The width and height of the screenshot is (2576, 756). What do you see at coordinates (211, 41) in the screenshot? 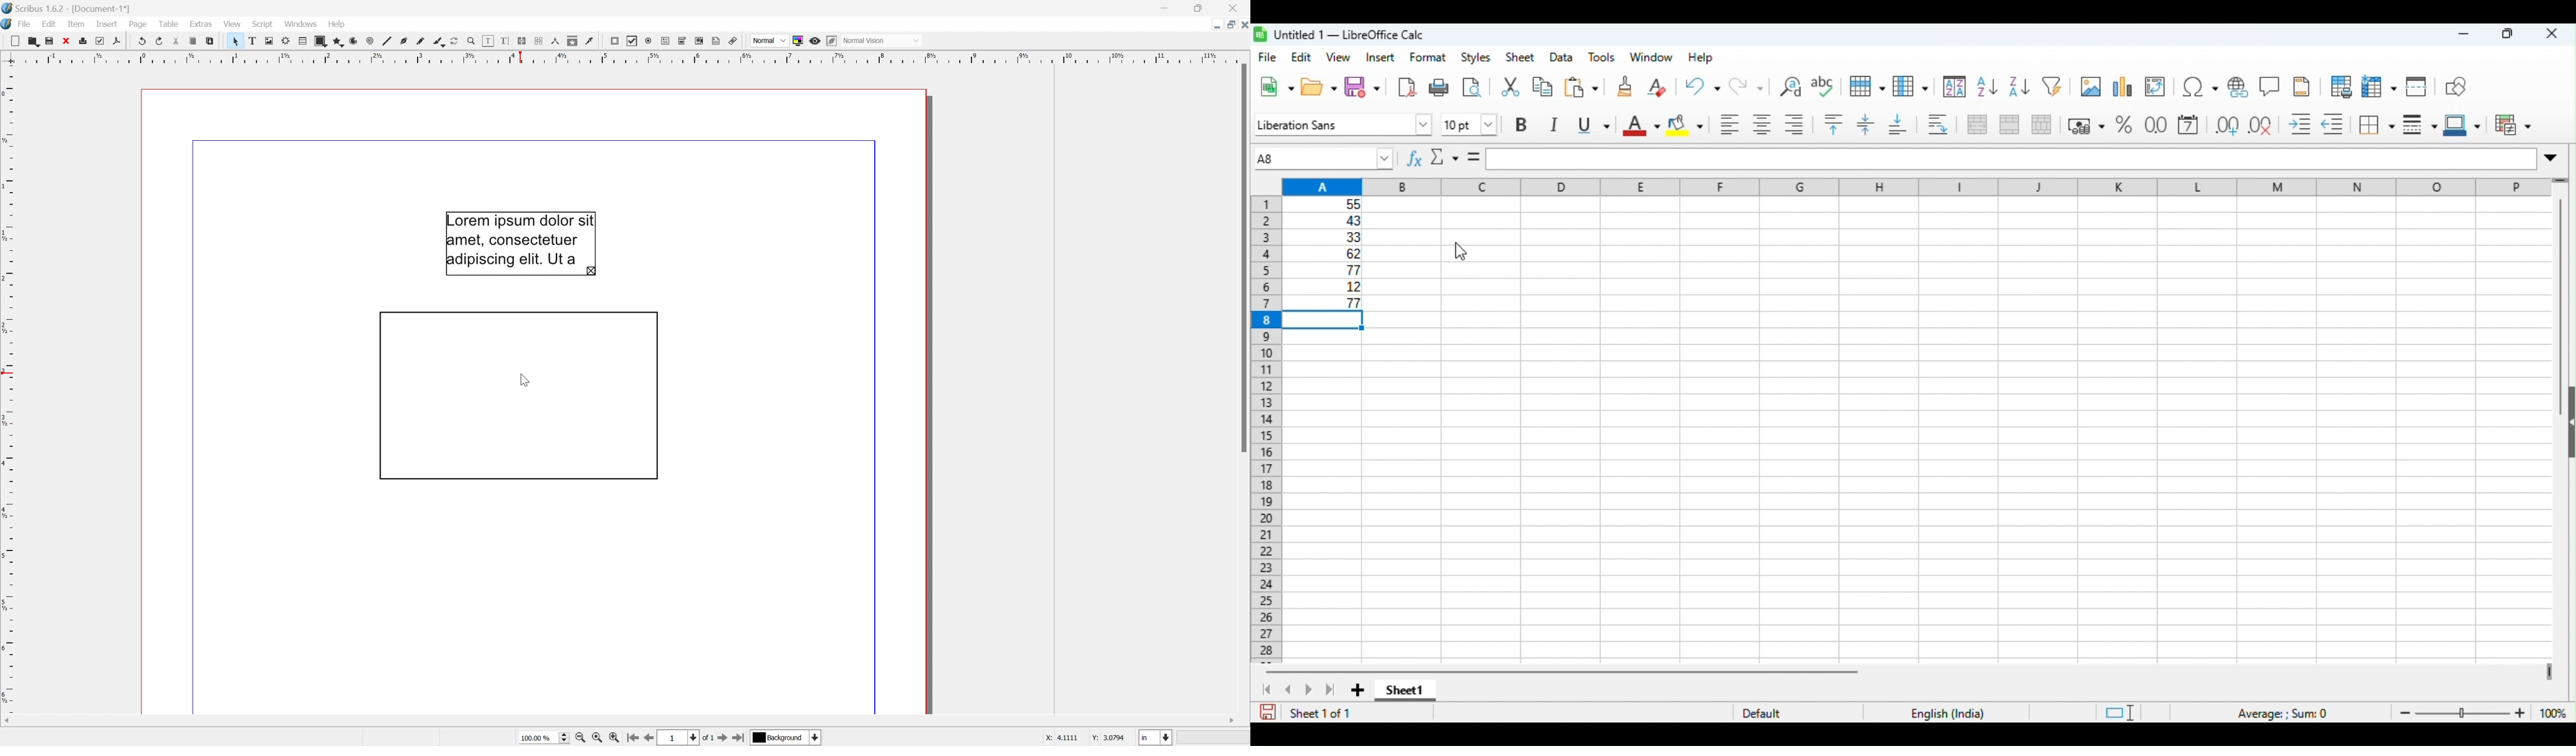
I see `Paste` at bounding box center [211, 41].